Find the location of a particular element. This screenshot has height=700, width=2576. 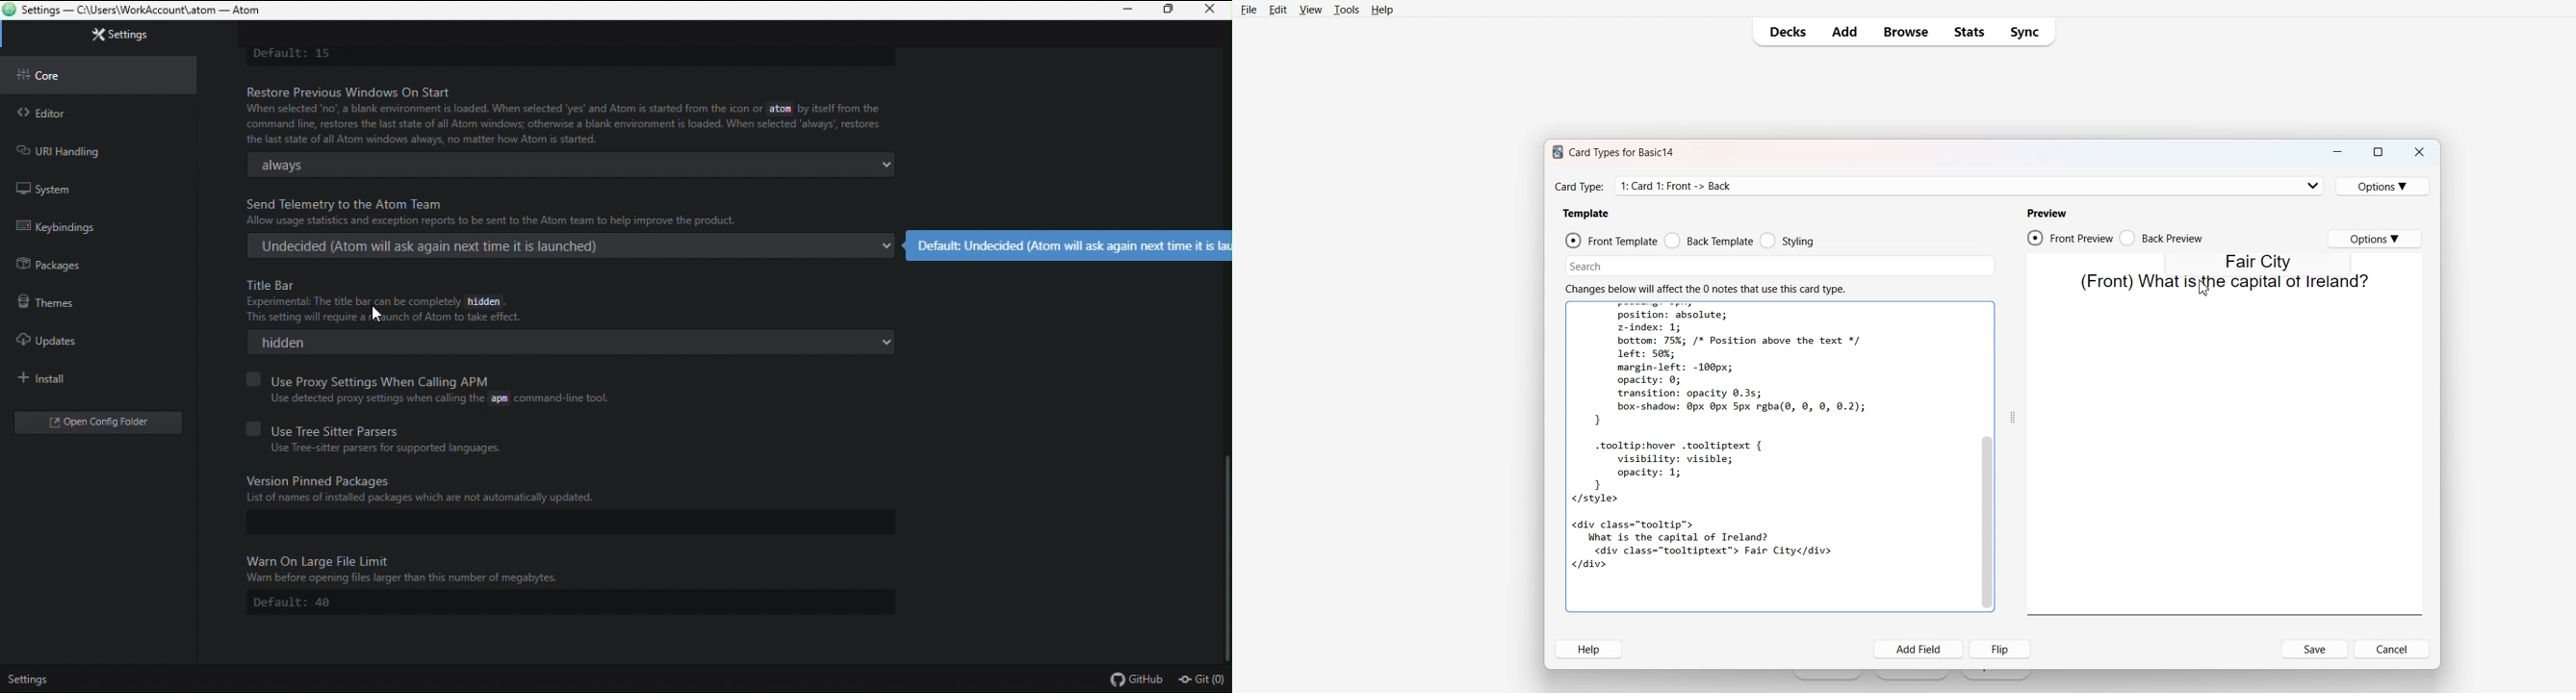

Front Preview is located at coordinates (2070, 237).